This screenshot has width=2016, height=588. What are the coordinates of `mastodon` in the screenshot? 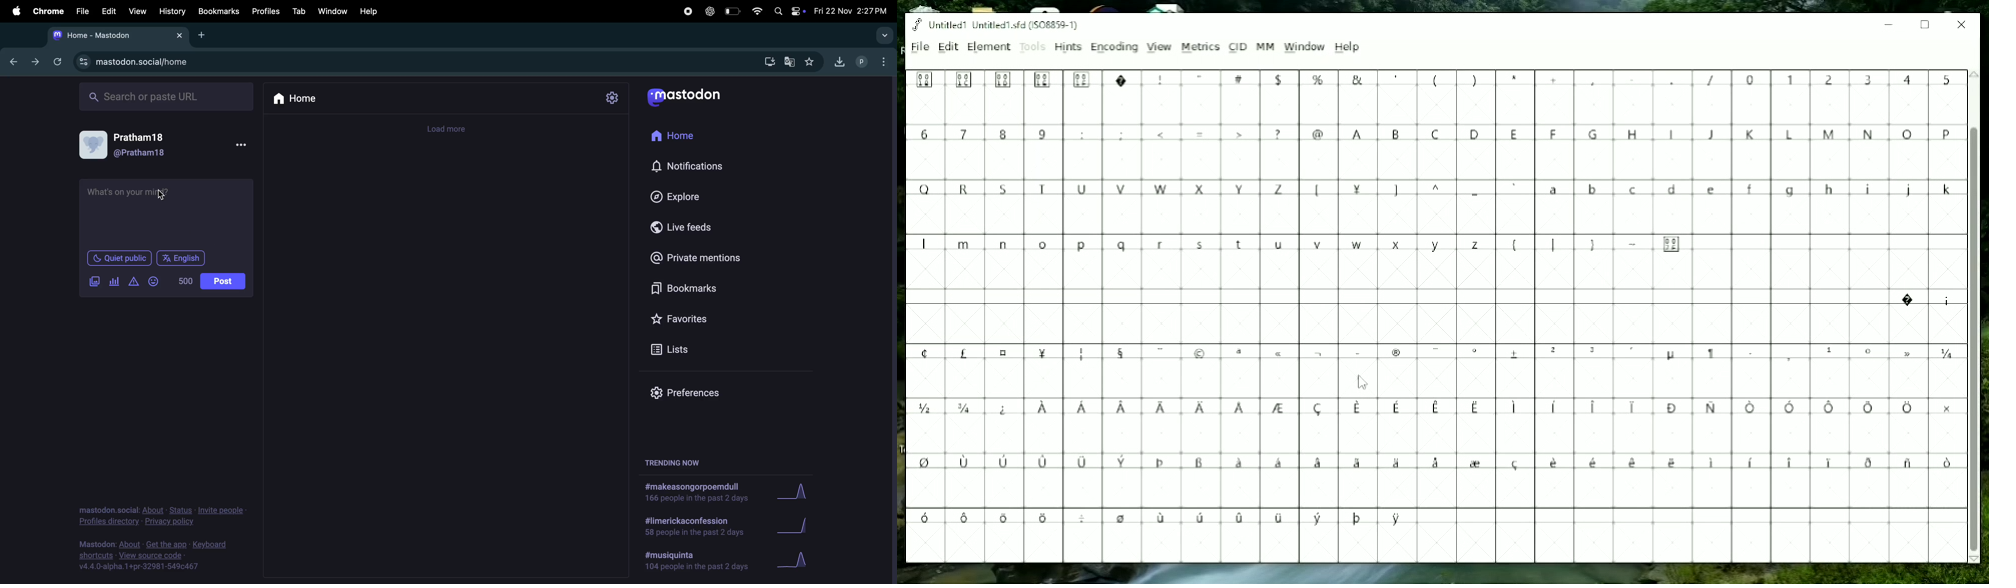 It's located at (689, 98).